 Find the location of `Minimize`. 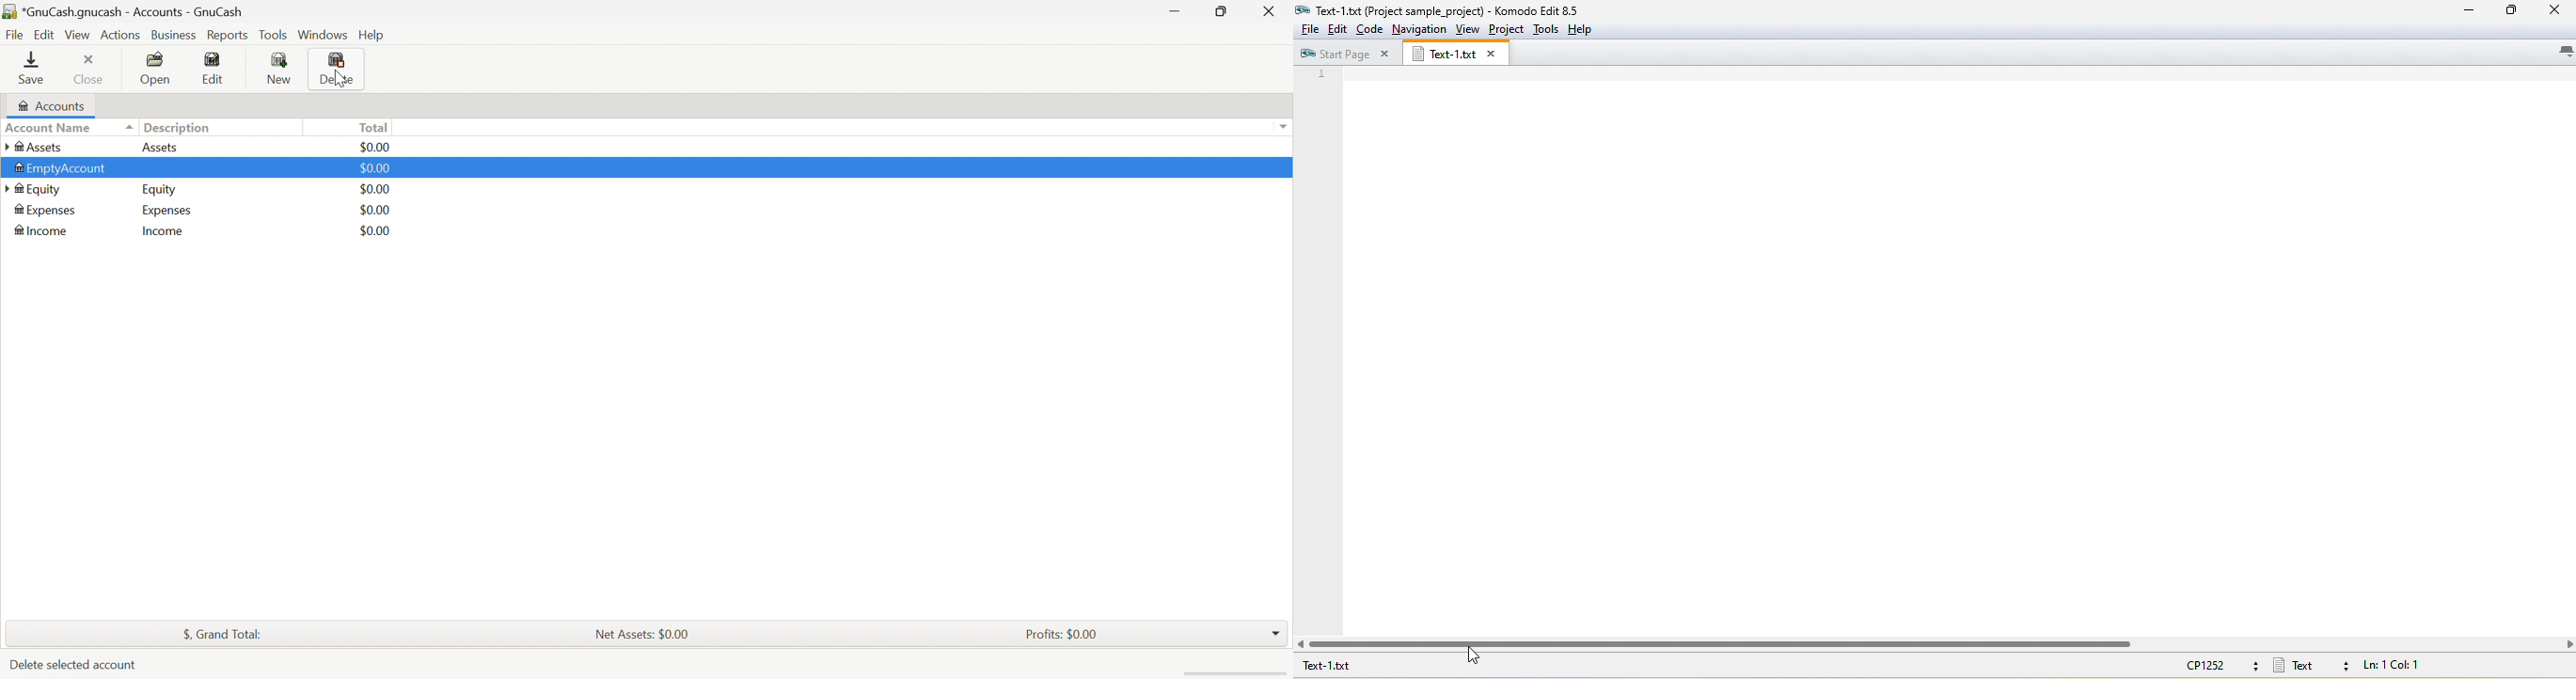

Minimize is located at coordinates (1176, 14).